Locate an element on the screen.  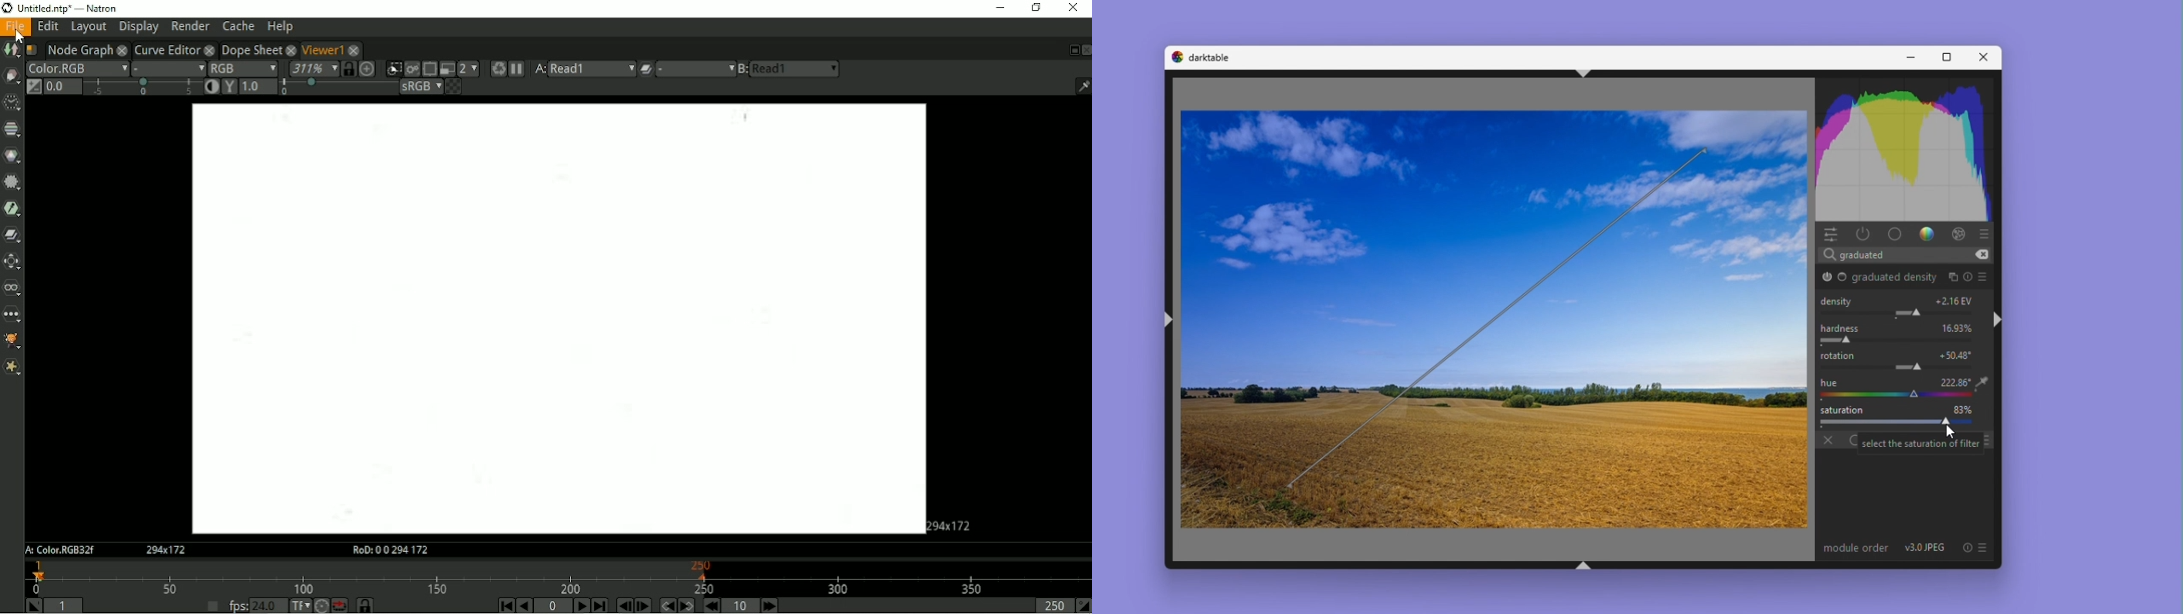
eyedropper tool is located at coordinates (1982, 384).